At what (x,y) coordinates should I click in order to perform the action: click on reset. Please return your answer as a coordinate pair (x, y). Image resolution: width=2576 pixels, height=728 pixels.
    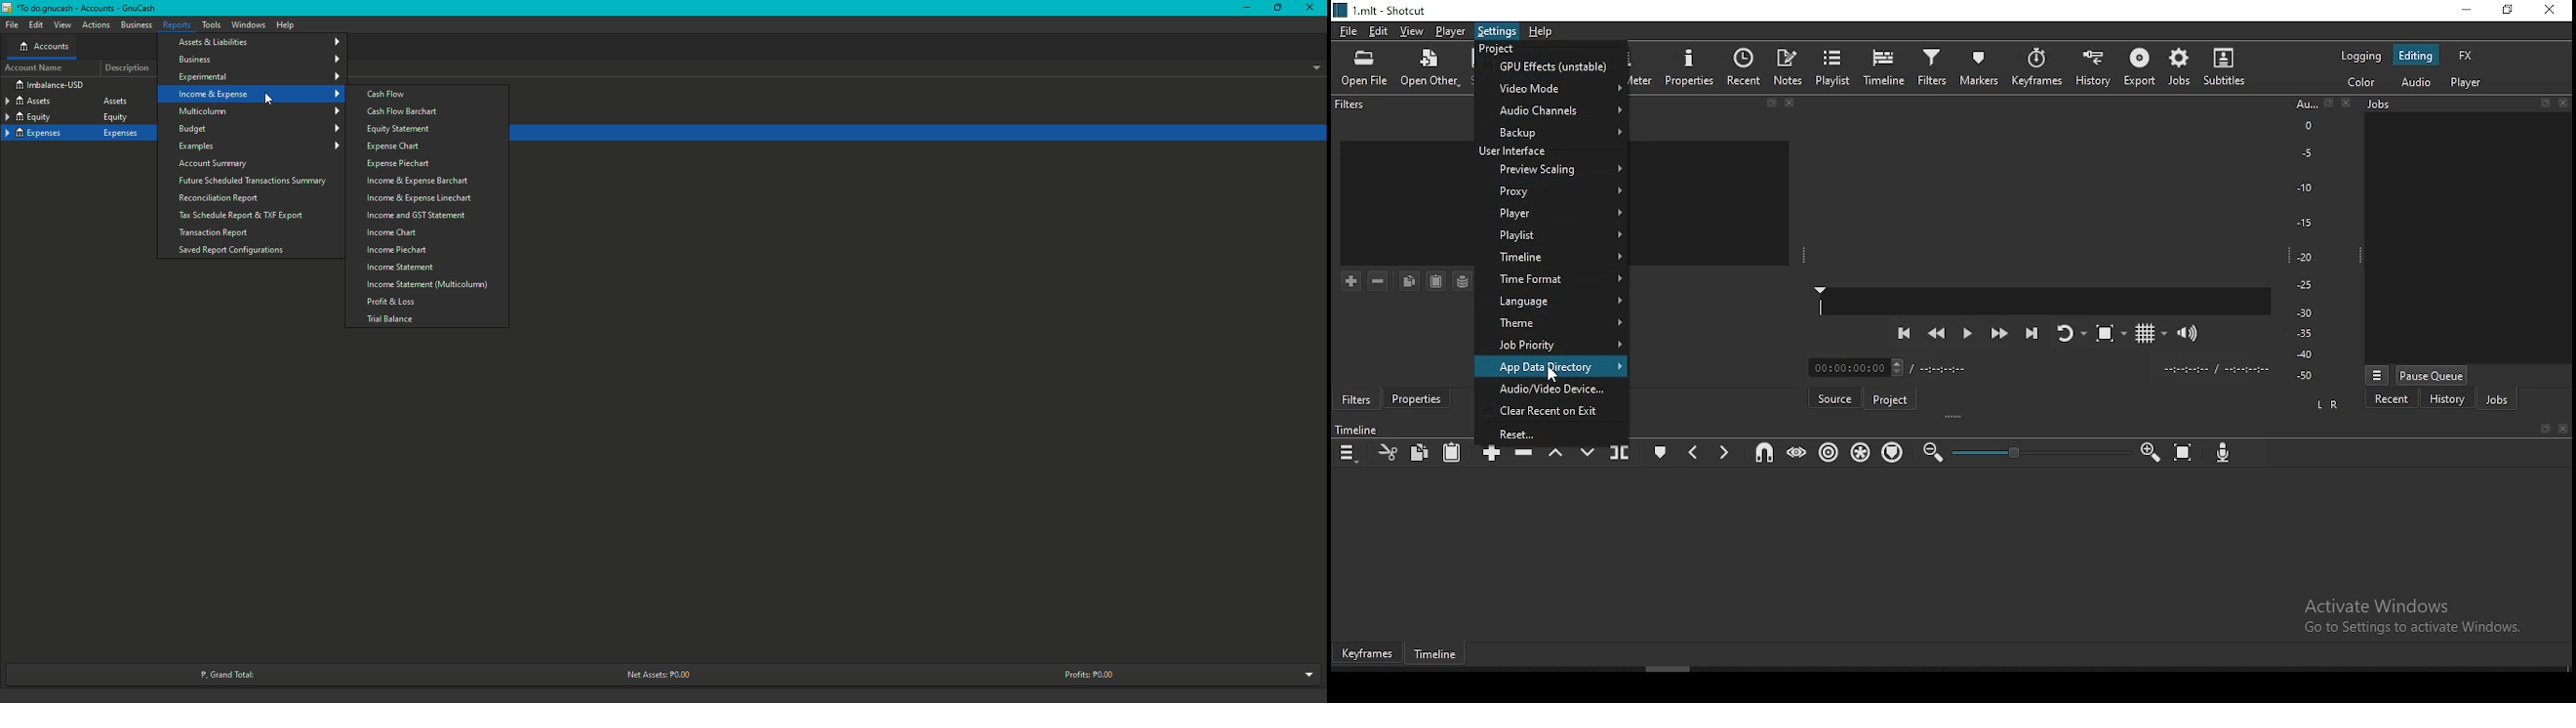
    Looking at the image, I should click on (1551, 431).